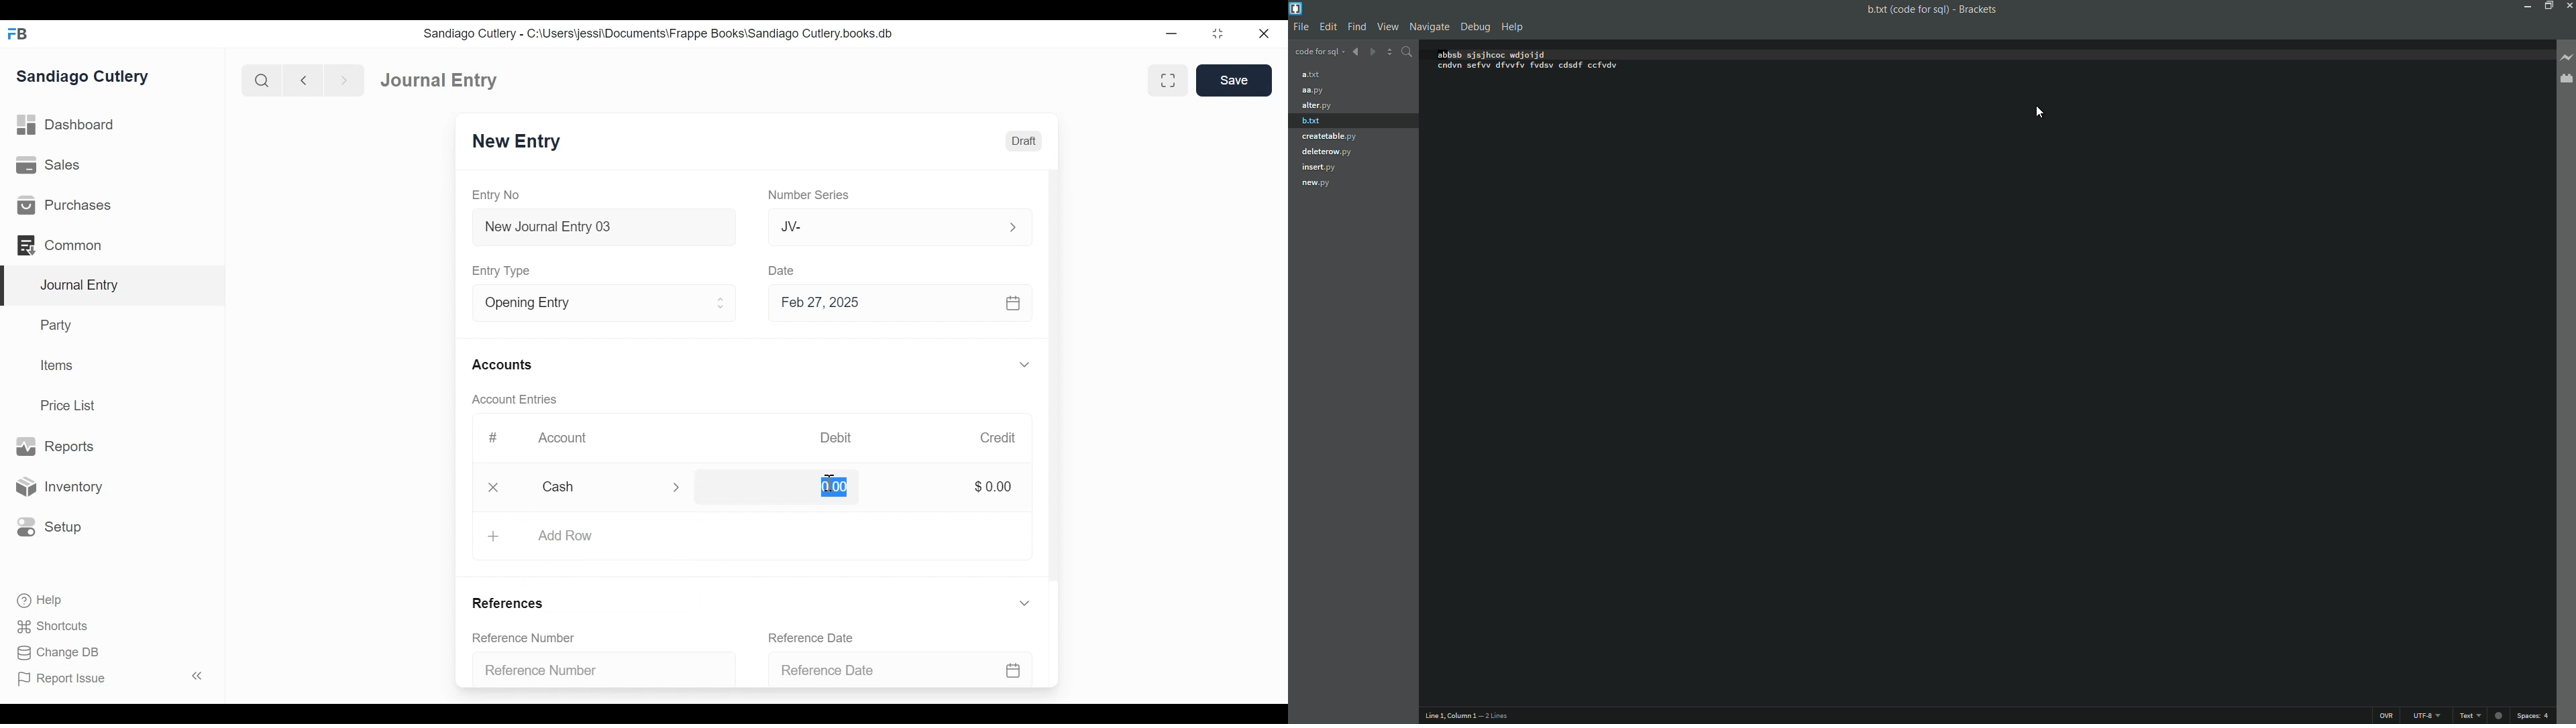  What do you see at coordinates (1315, 123) in the screenshot?
I see `b.txt` at bounding box center [1315, 123].